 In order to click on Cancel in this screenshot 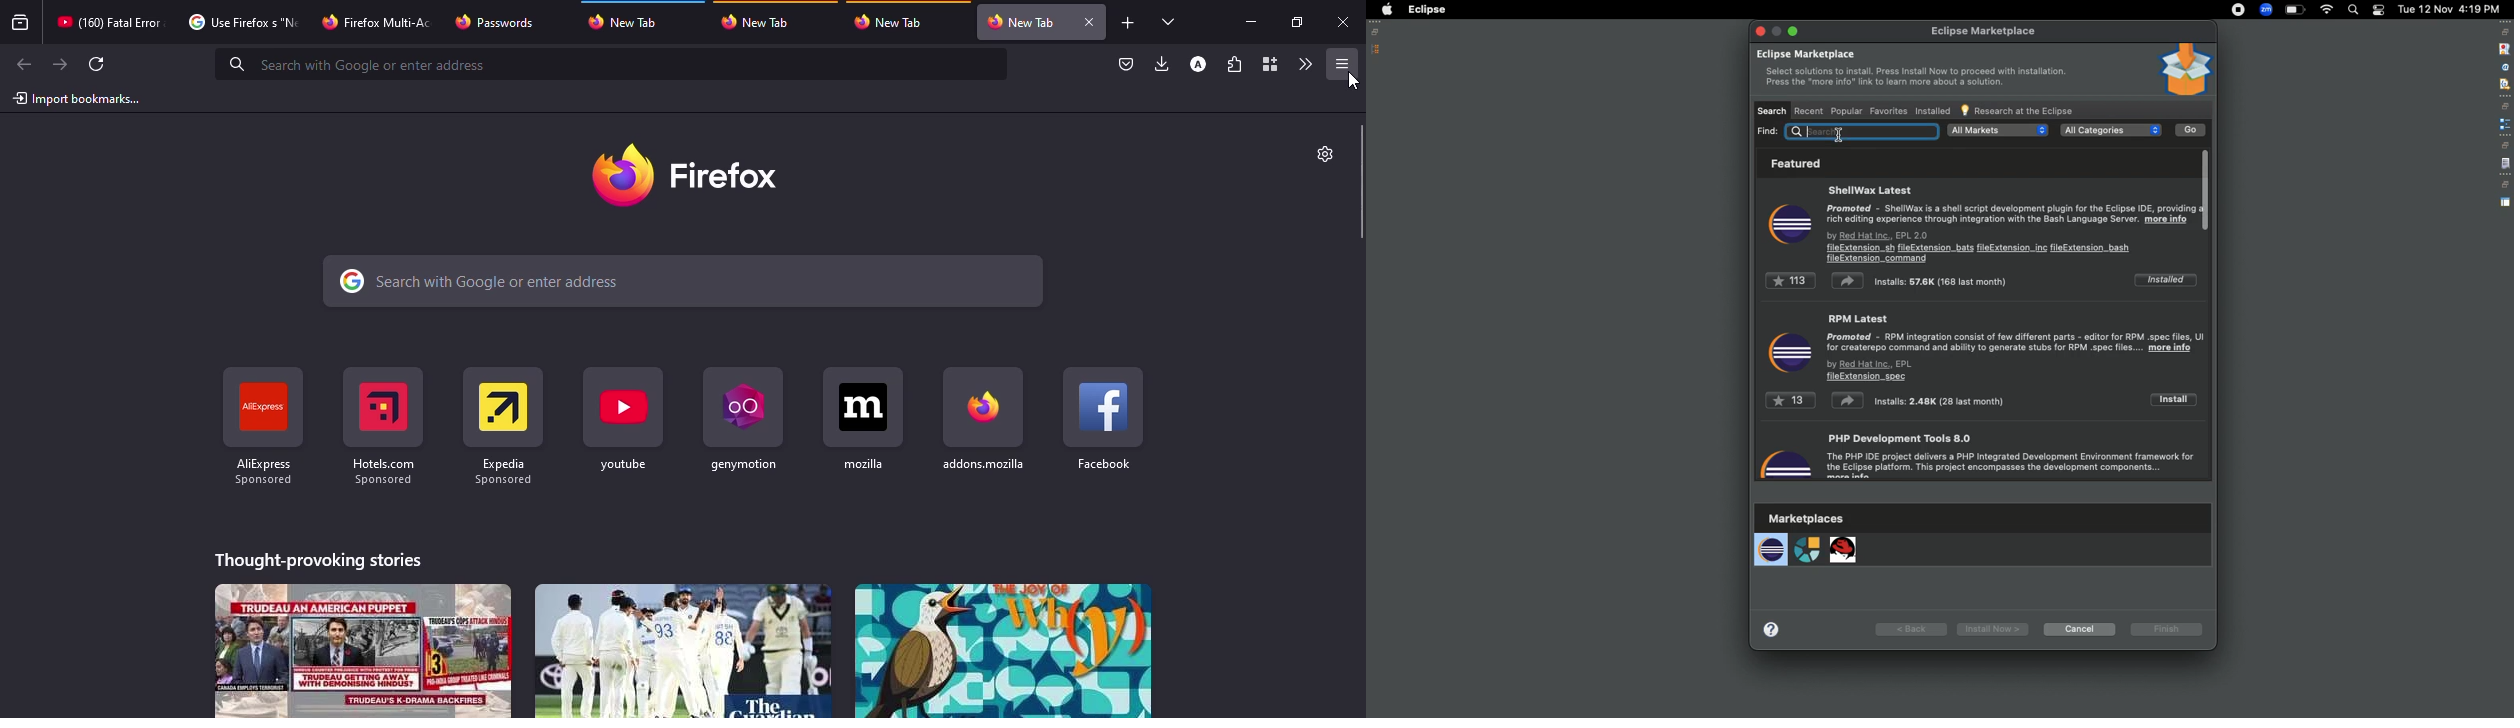, I will do `click(2078, 629)`.